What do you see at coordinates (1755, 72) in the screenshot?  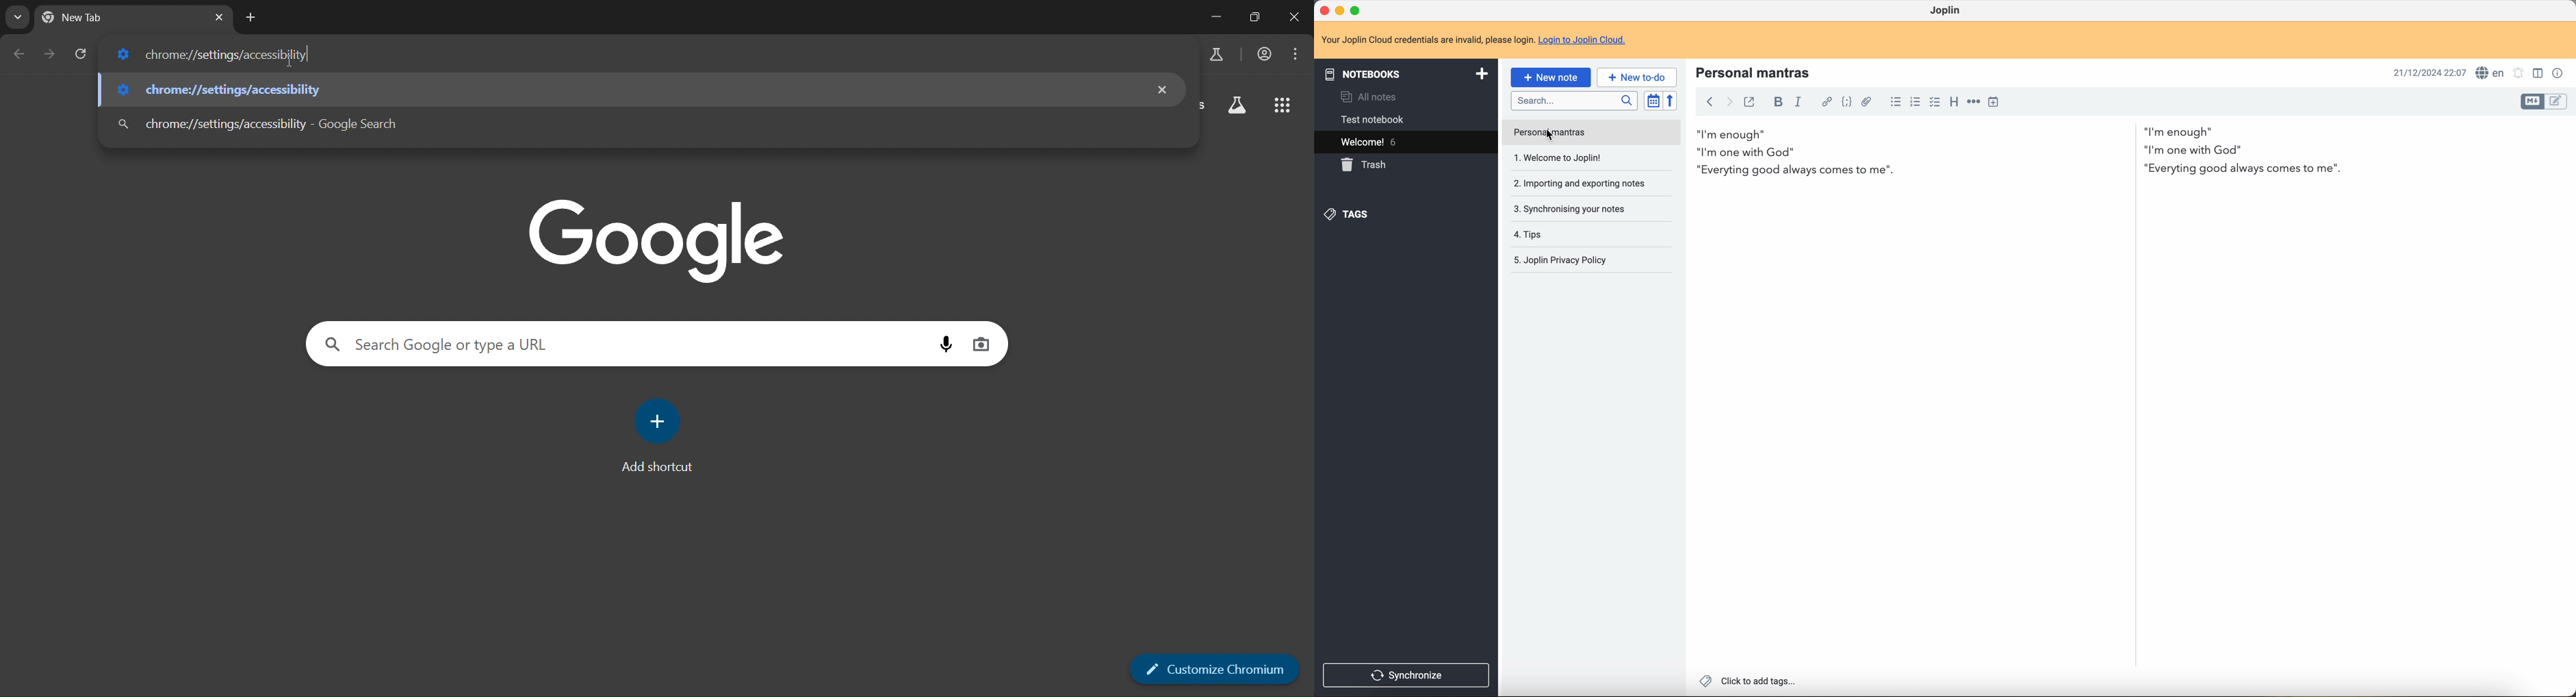 I see `title` at bounding box center [1755, 72].